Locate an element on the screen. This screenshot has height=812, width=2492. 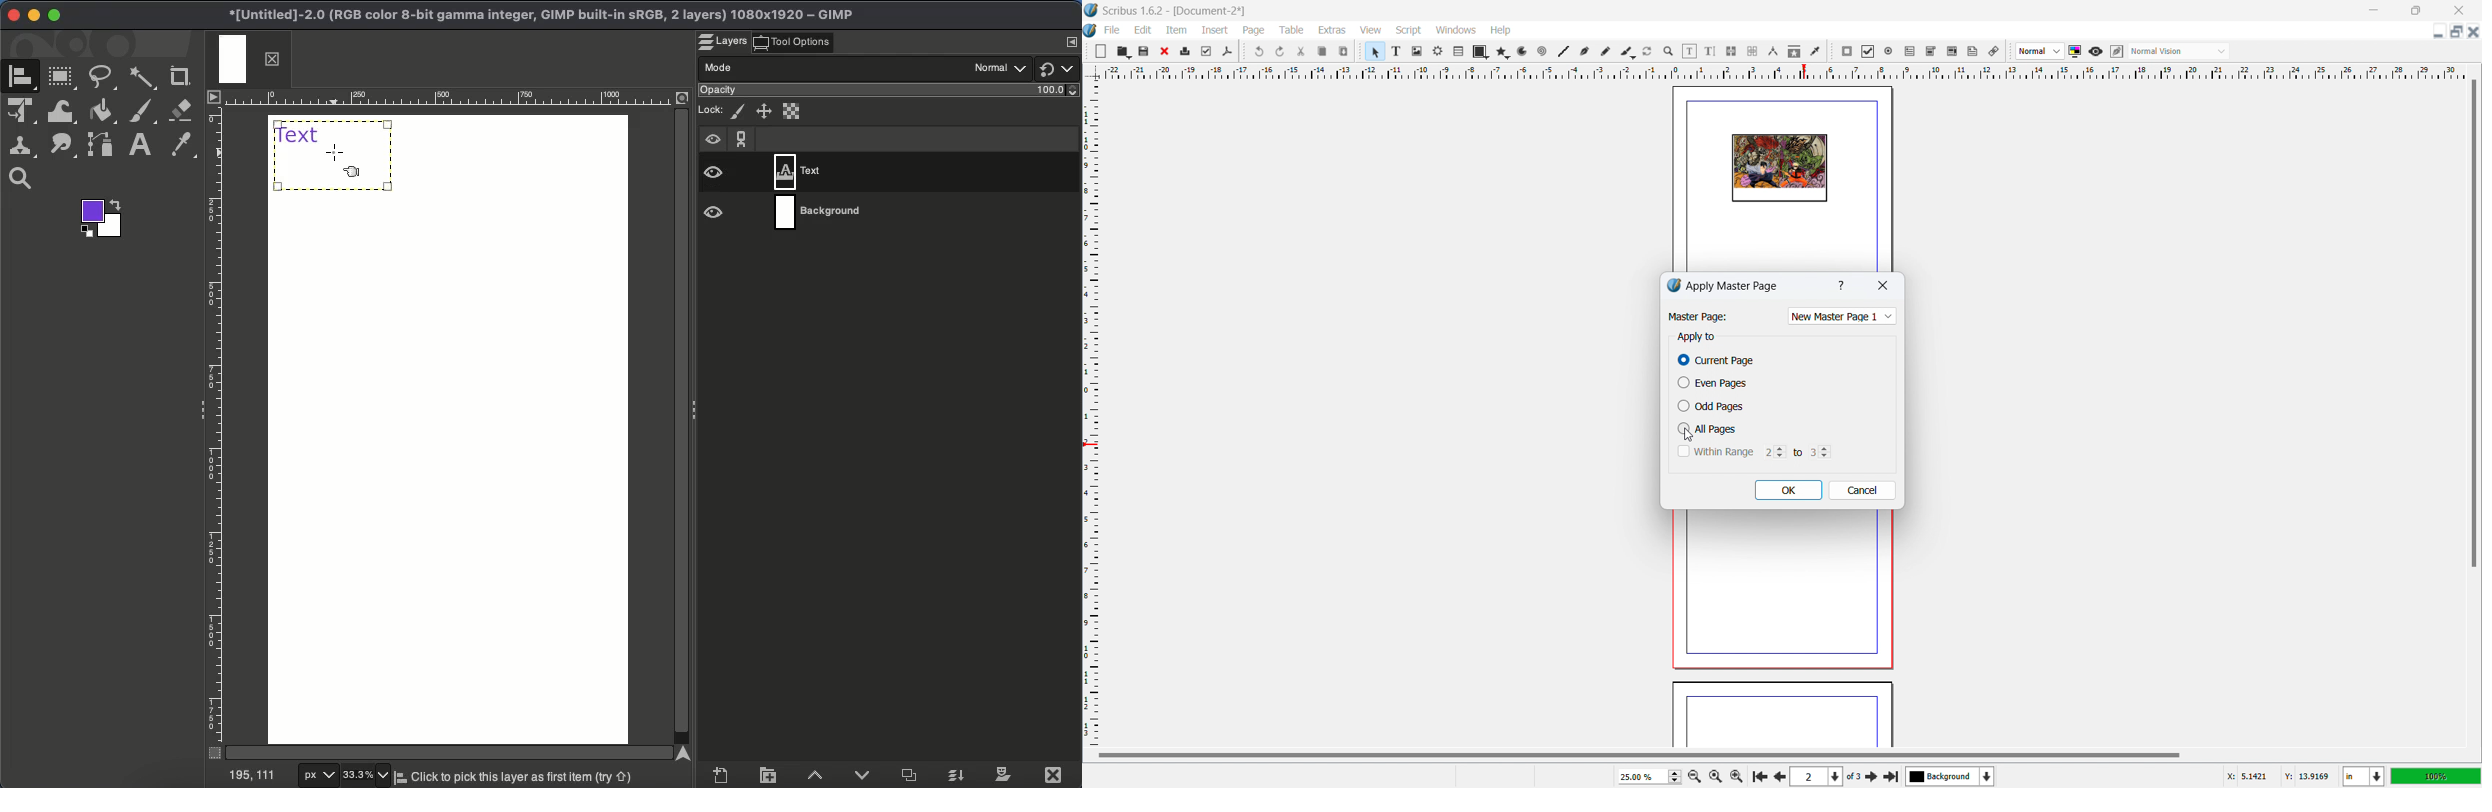
Master Page is located at coordinates (1697, 317).